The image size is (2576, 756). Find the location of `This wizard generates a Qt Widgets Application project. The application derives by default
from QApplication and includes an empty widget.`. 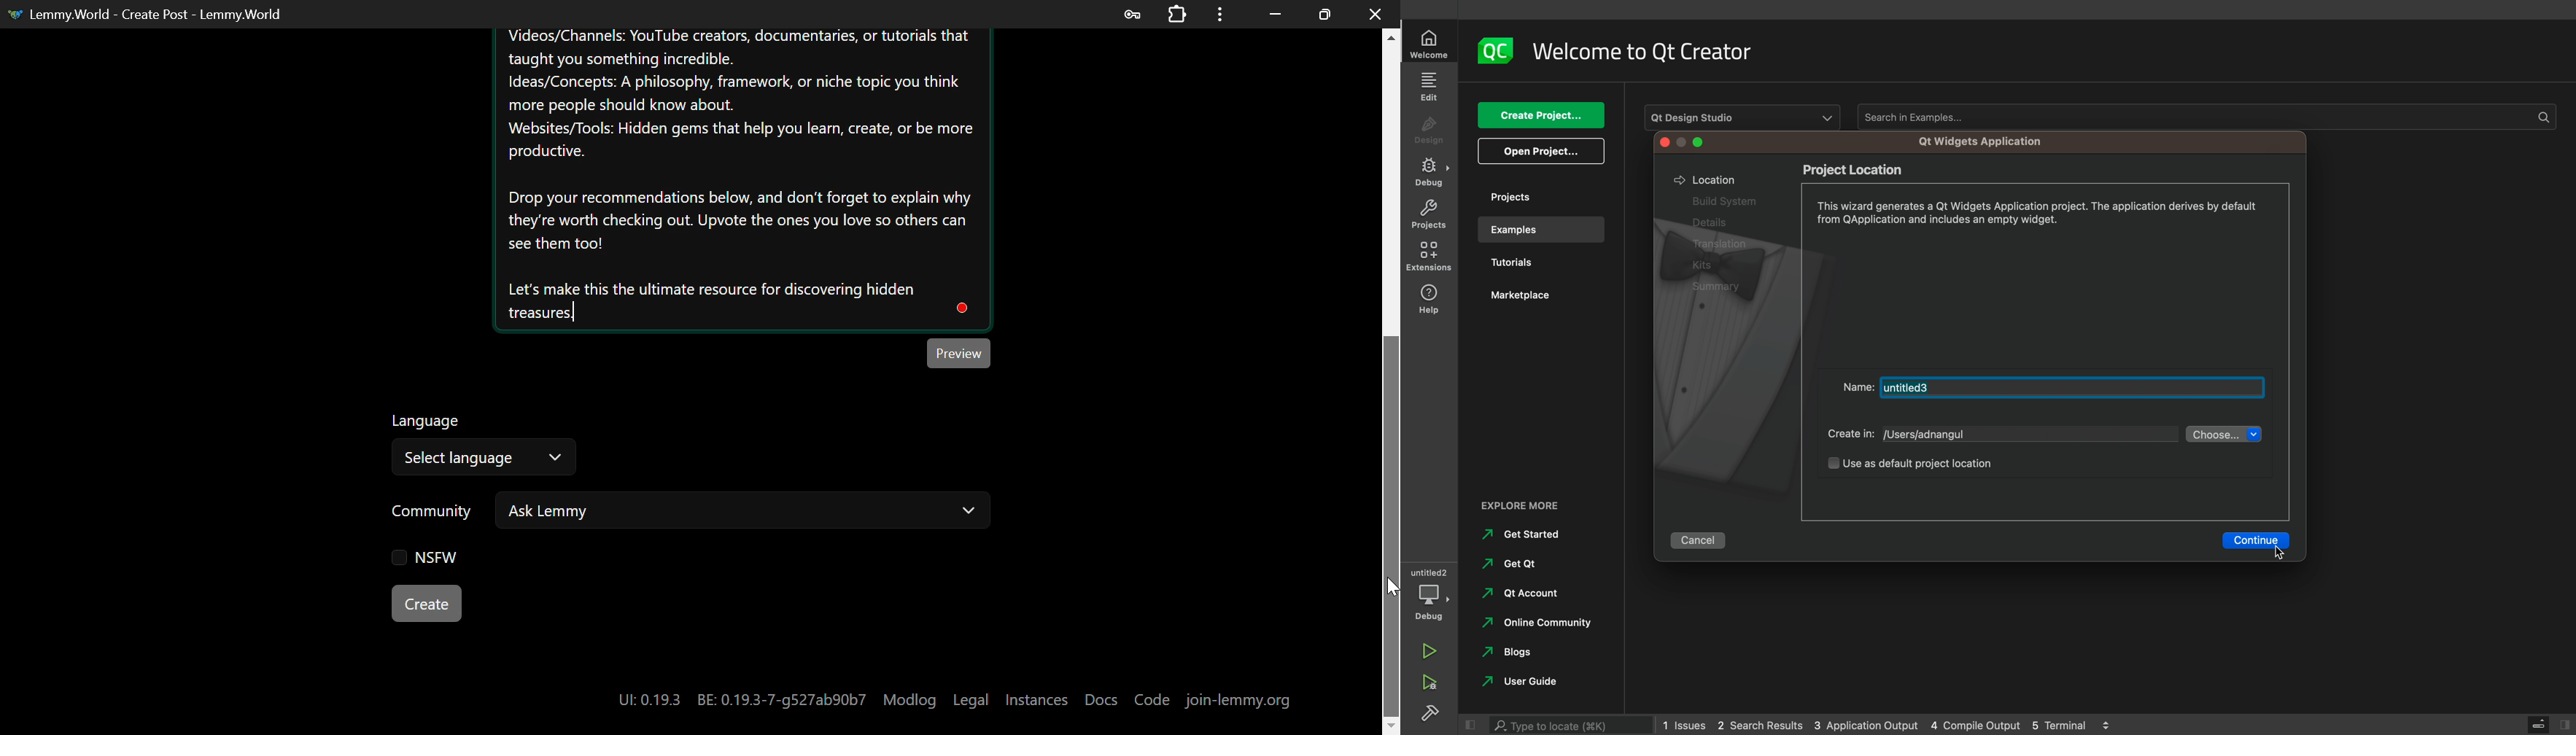

This wizard generates a Qt Widgets Application project. The application derives by default
from QApplication and includes an empty widget. is located at coordinates (2044, 215).